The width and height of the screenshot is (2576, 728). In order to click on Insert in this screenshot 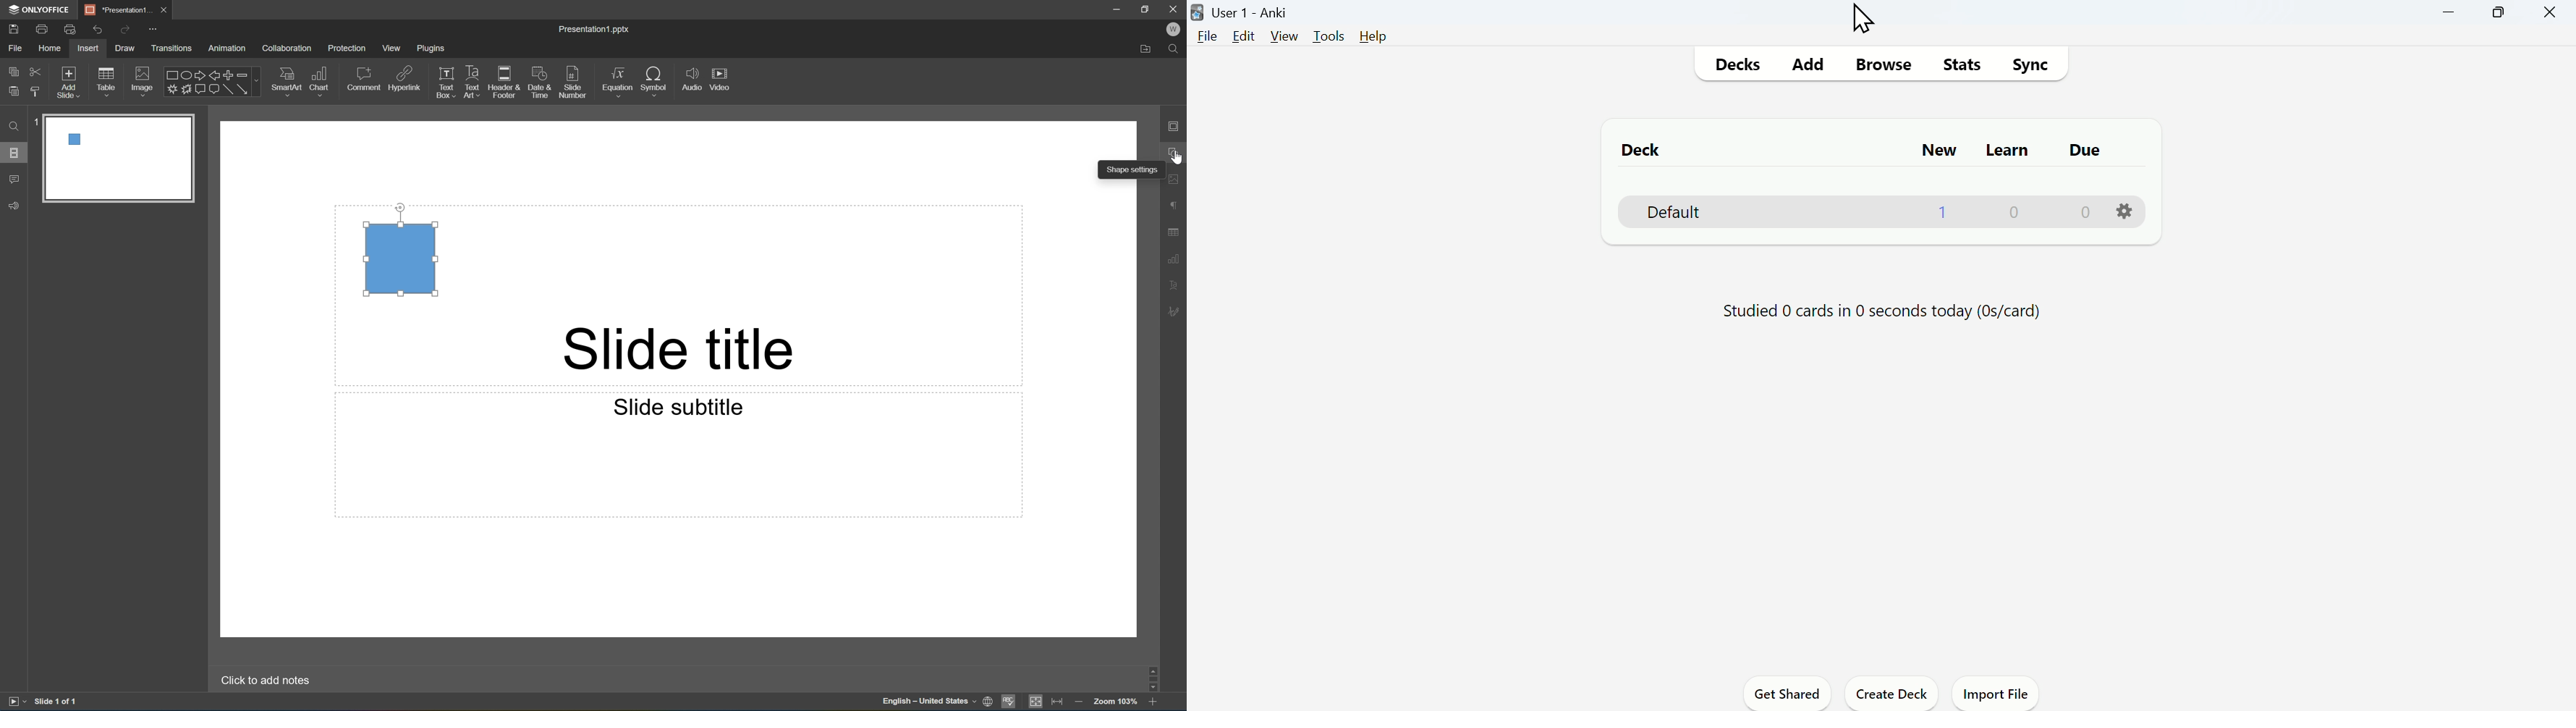, I will do `click(88, 48)`.